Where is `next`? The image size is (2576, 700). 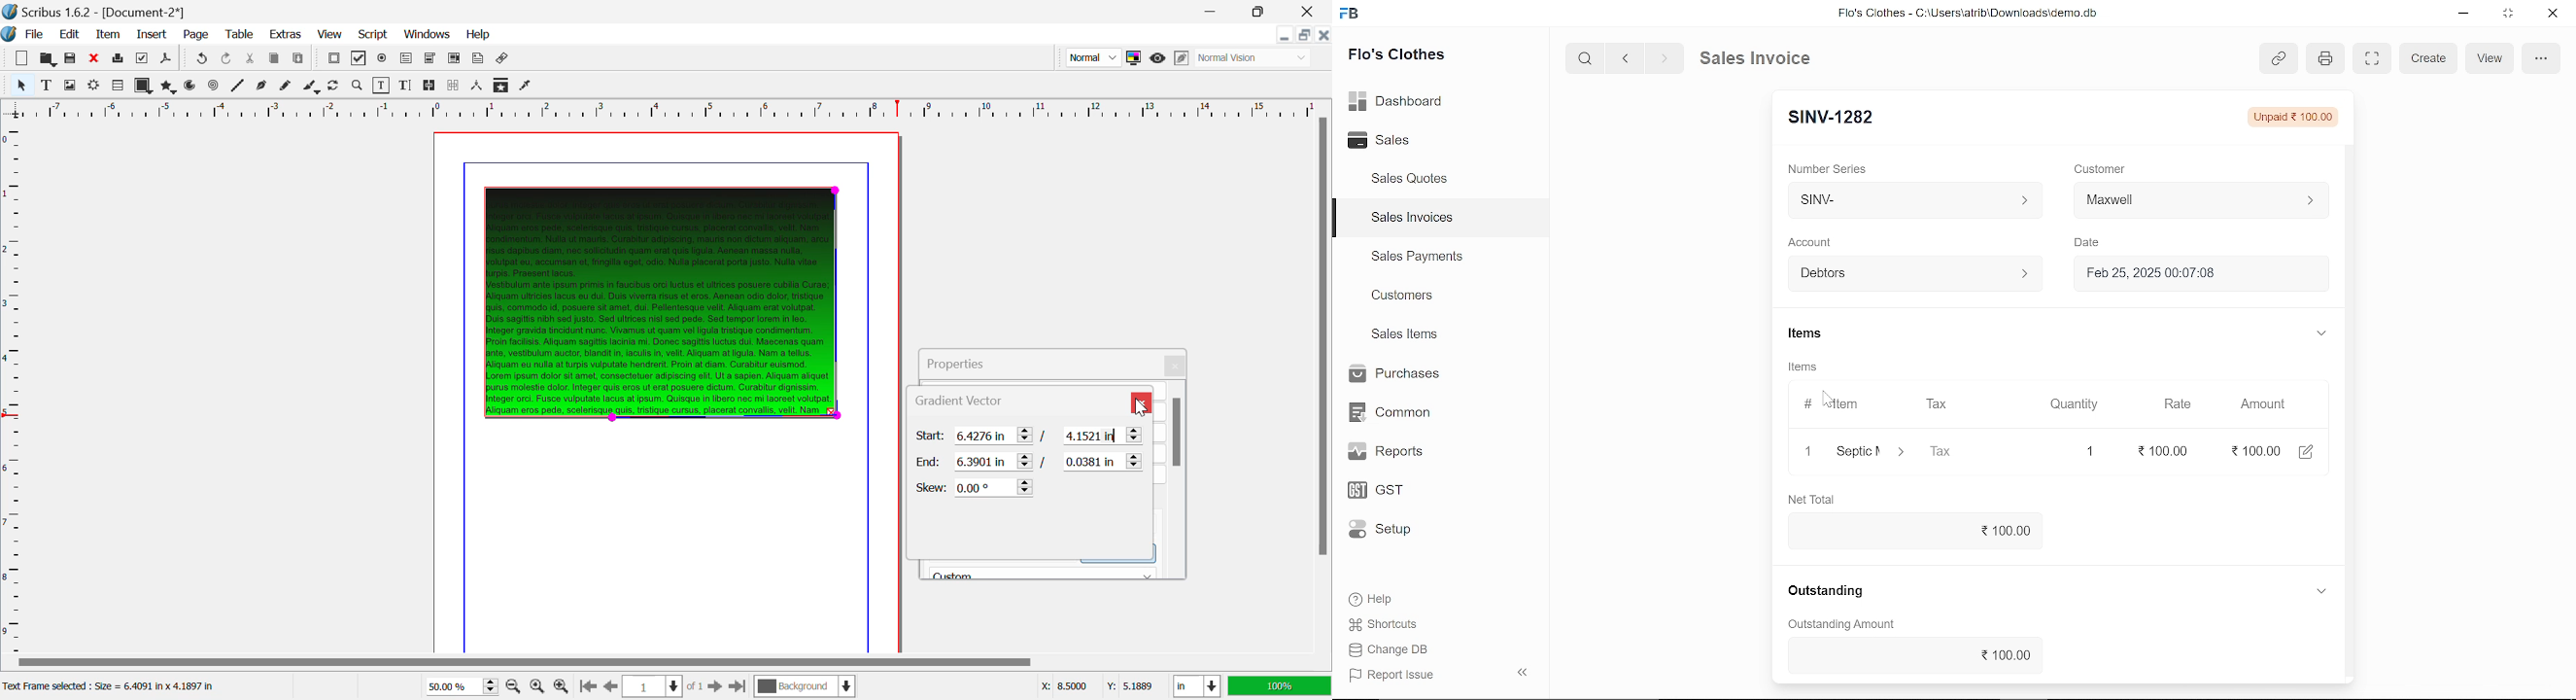
next is located at coordinates (1665, 58).